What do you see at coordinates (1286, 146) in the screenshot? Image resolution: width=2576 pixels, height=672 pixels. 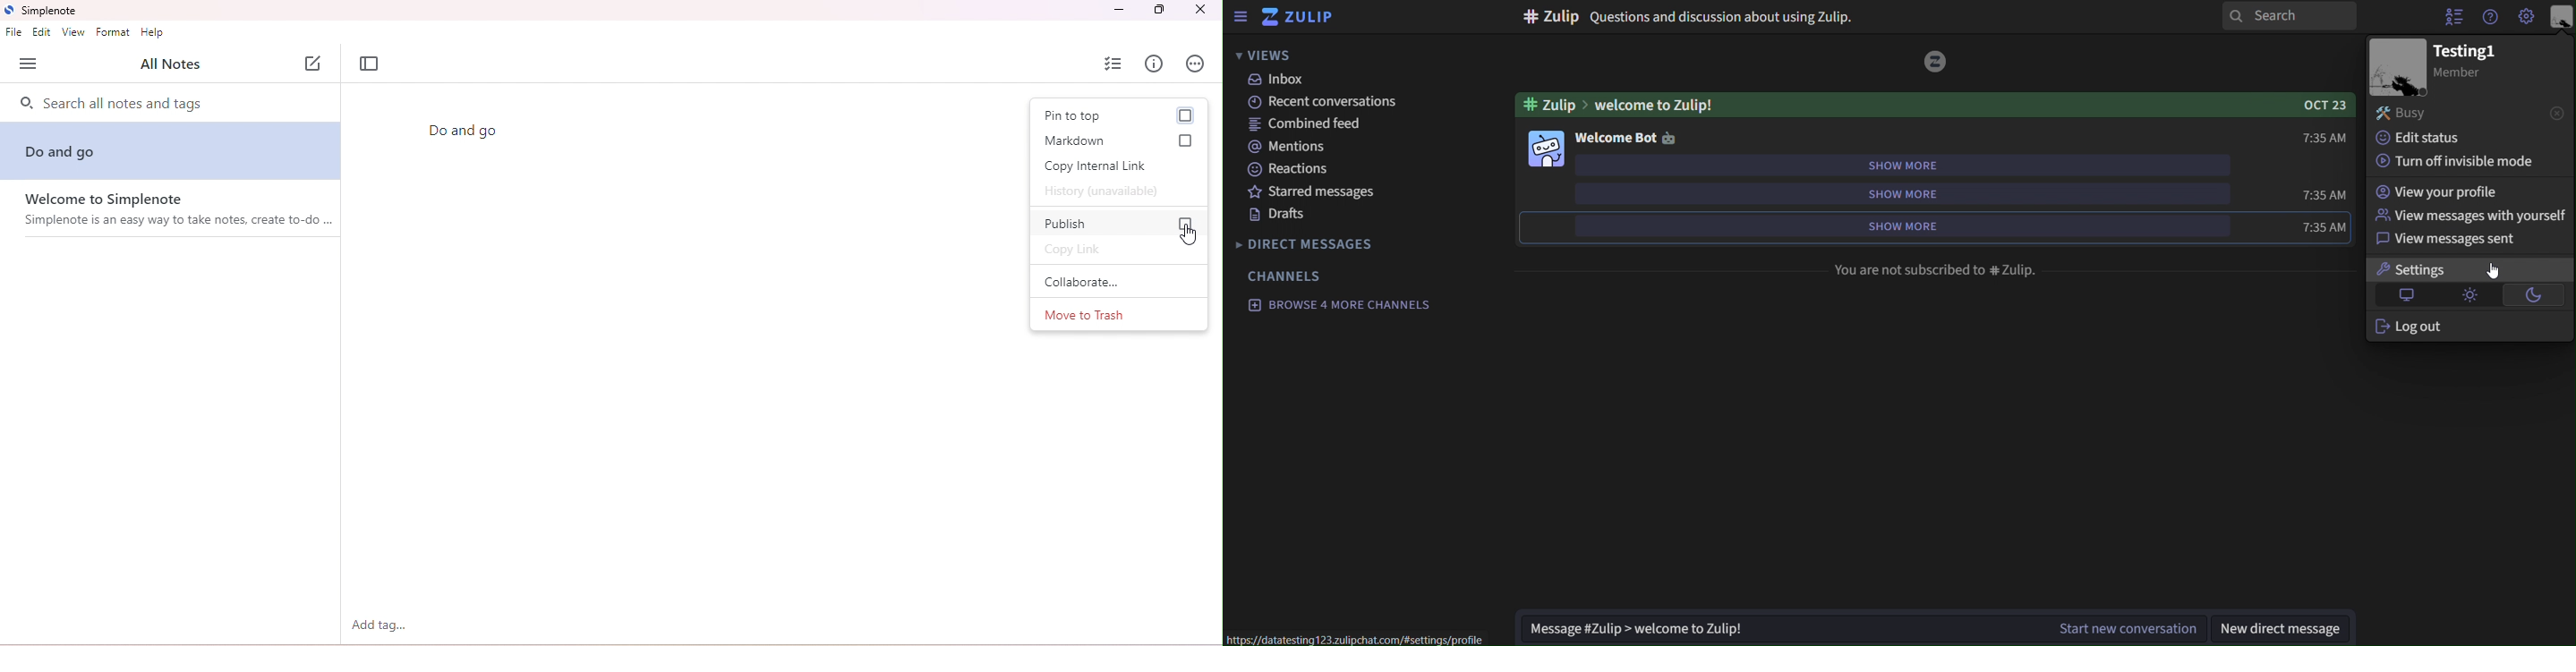 I see `mentions` at bounding box center [1286, 146].